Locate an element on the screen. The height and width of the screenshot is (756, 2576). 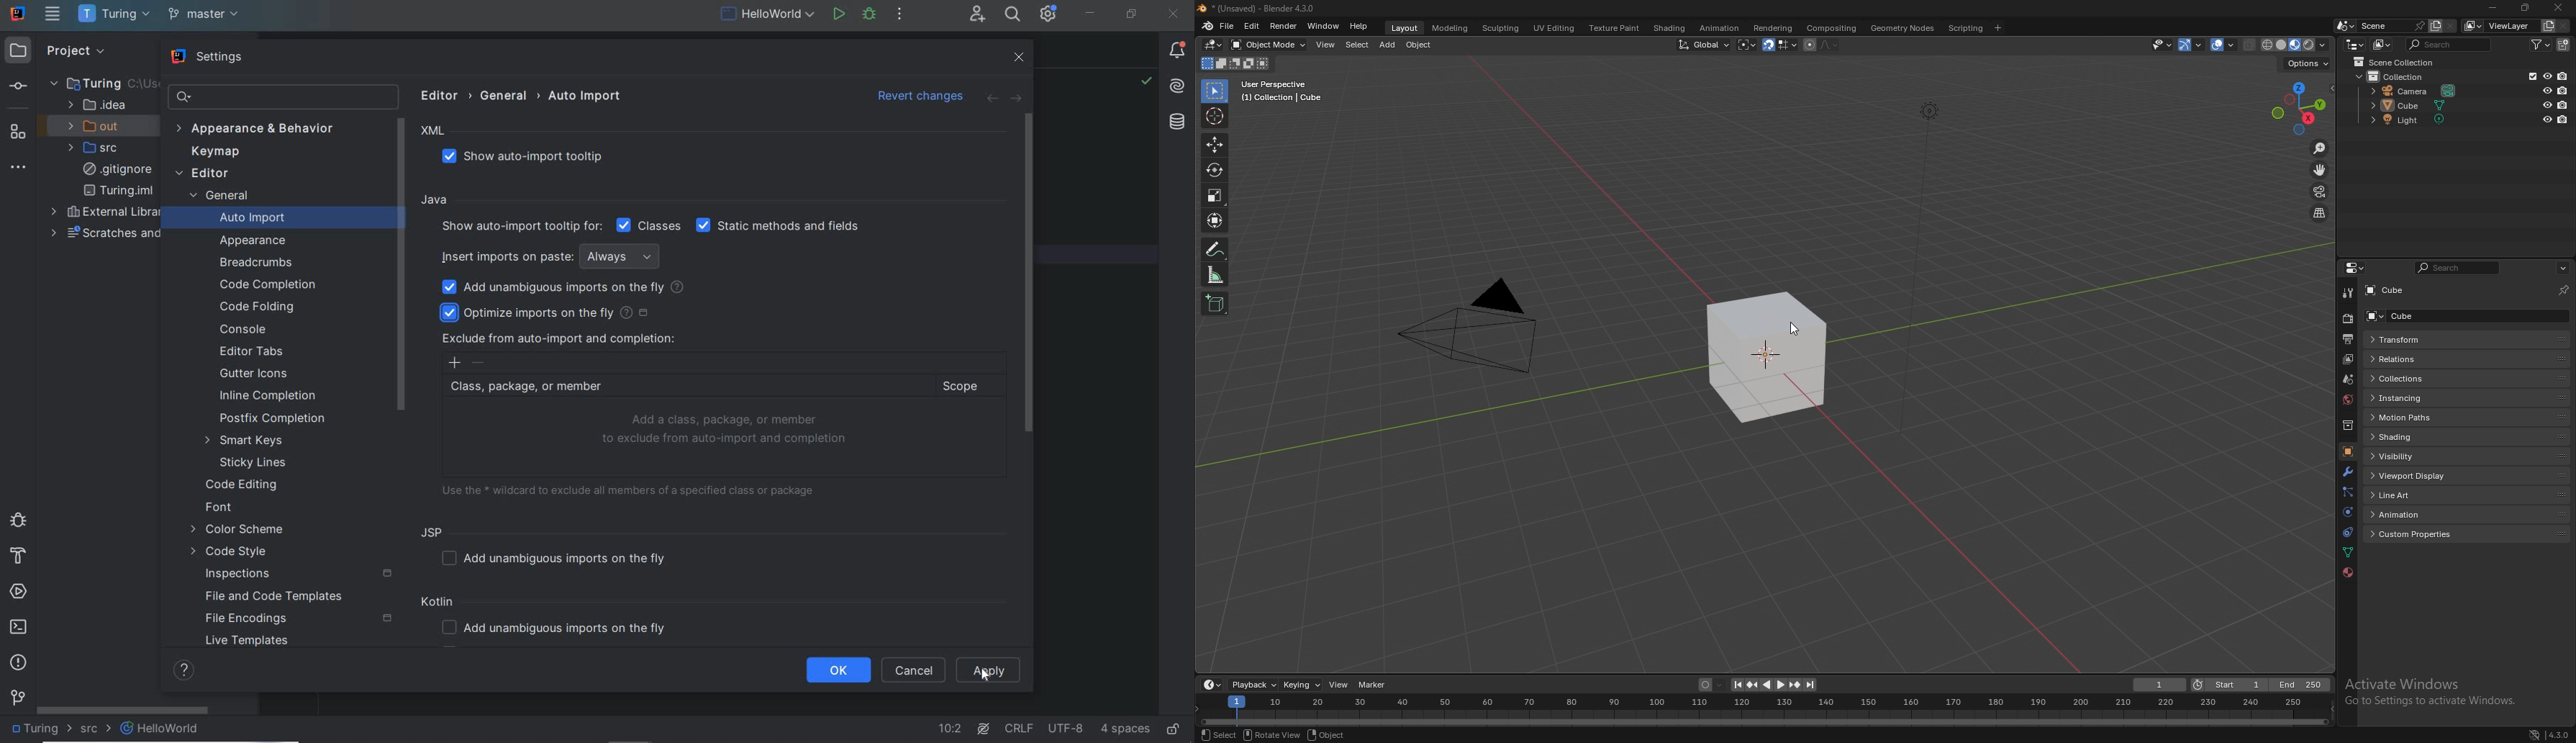
camera view is located at coordinates (2319, 192).